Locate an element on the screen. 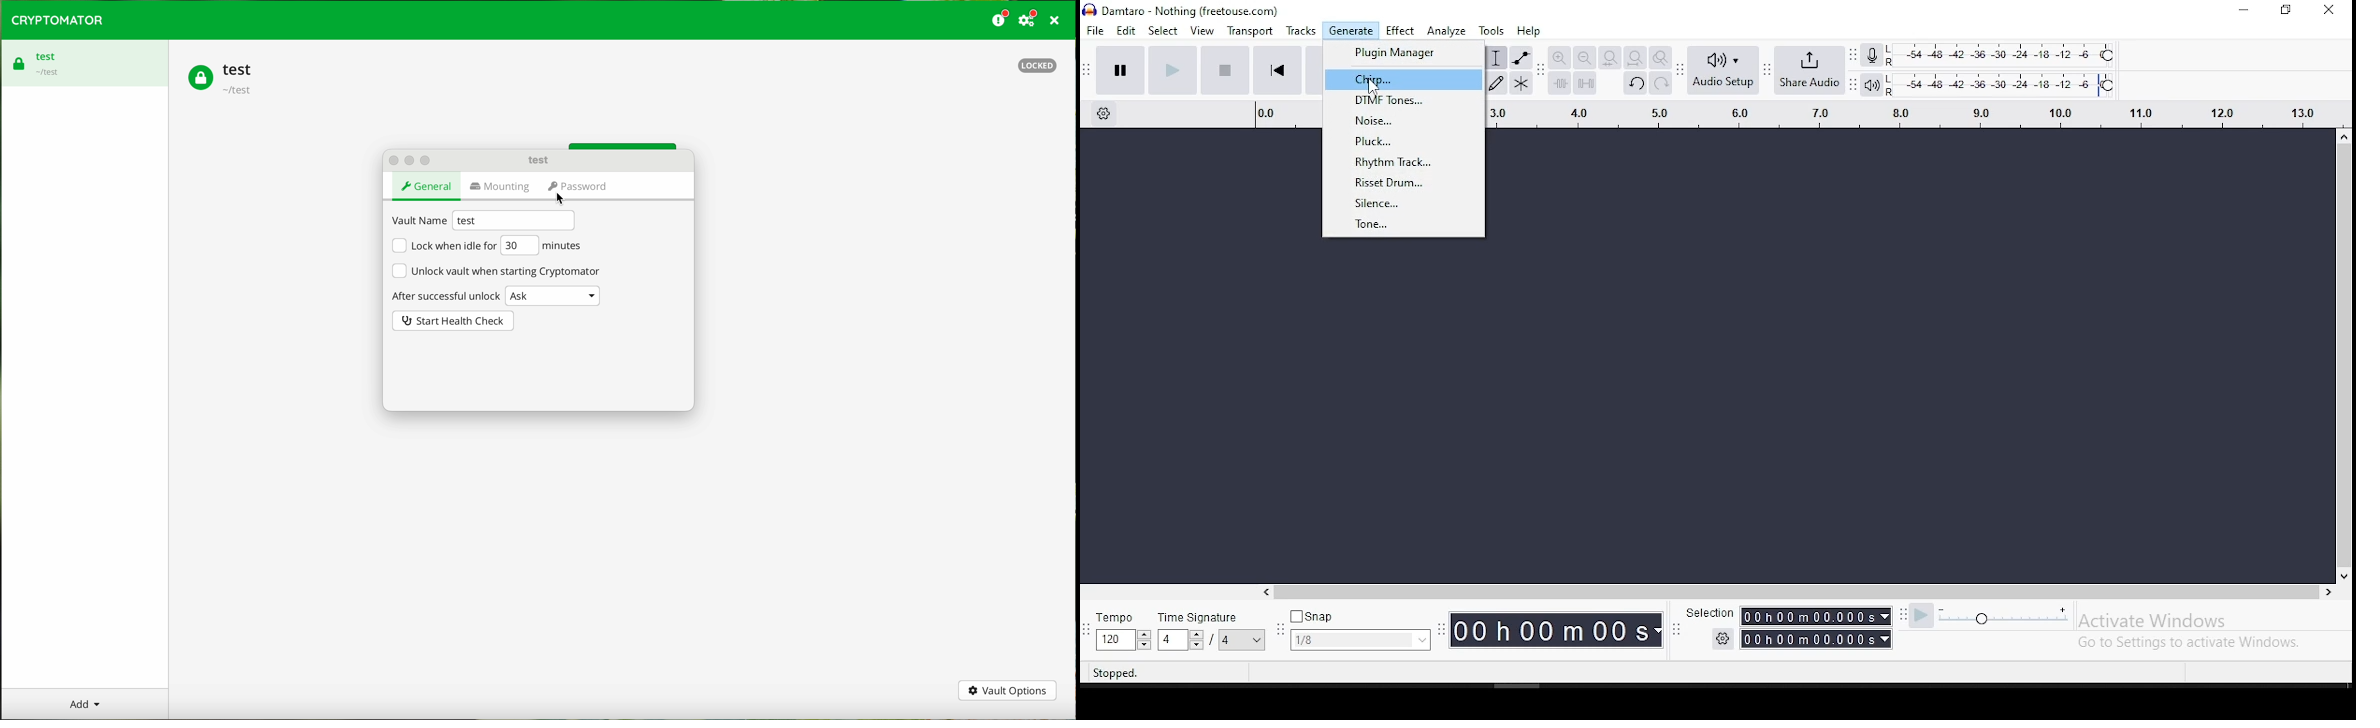 The image size is (2380, 728). playback meter is located at coordinates (1873, 85).